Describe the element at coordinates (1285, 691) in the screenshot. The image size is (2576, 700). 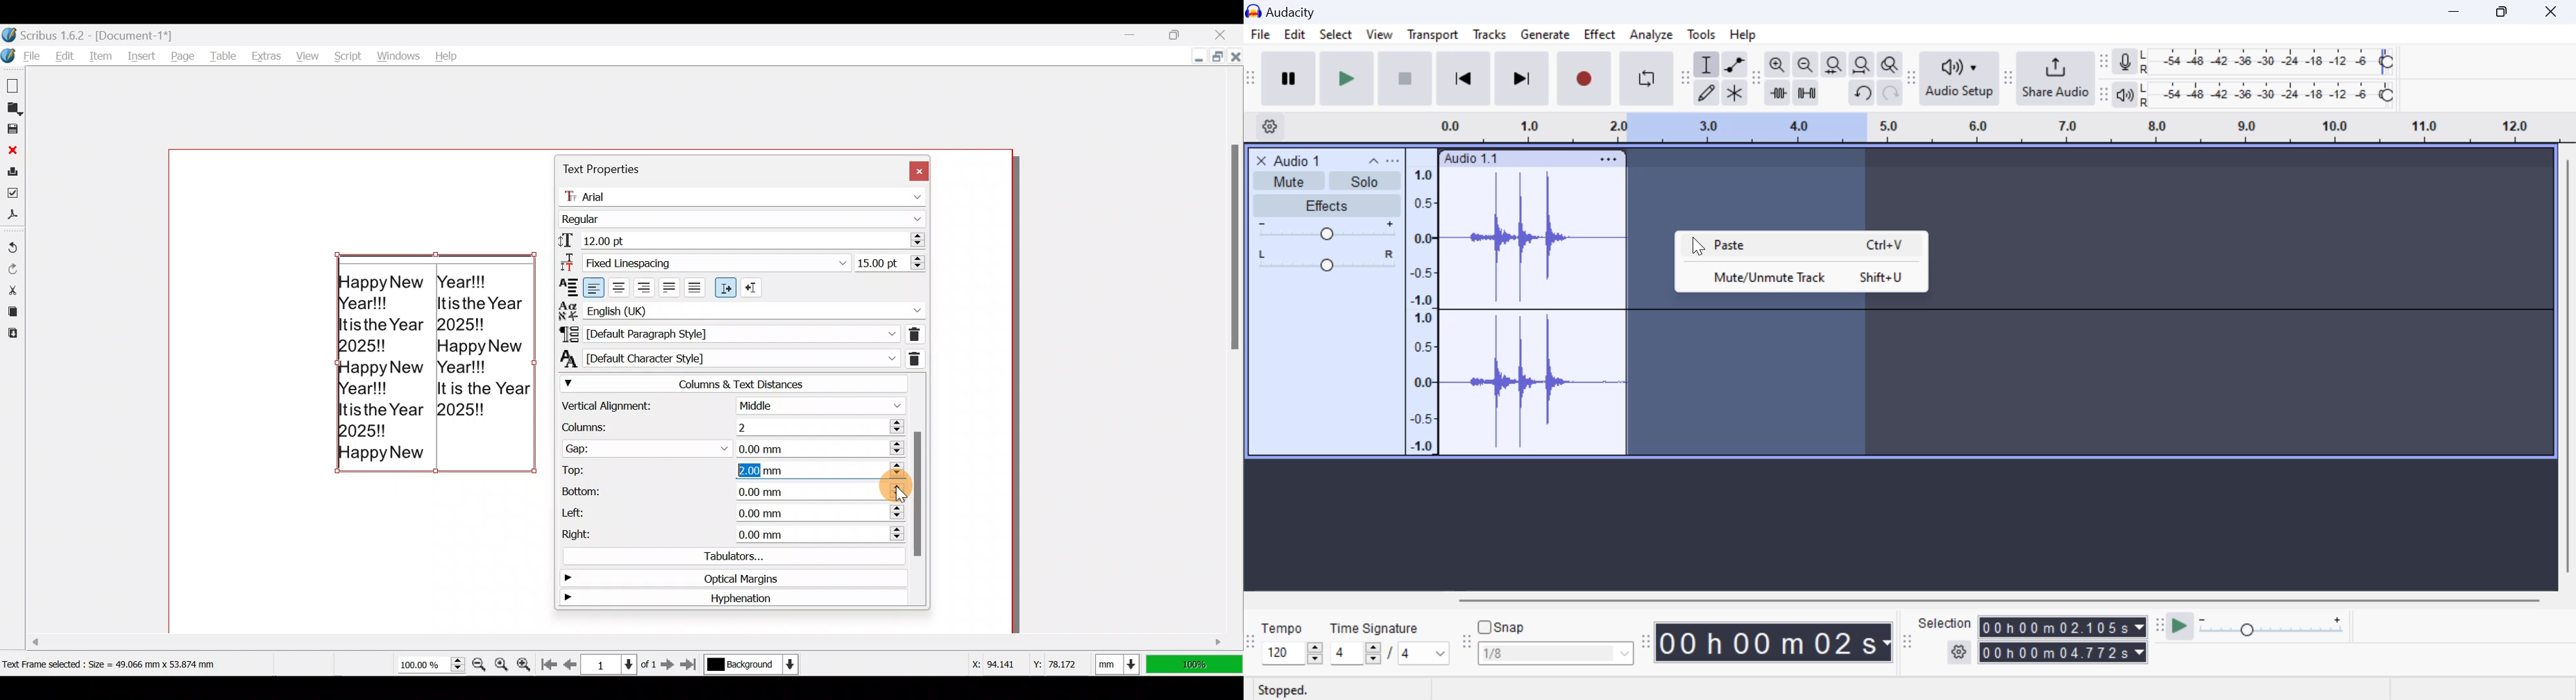
I see `Clip Status` at that location.